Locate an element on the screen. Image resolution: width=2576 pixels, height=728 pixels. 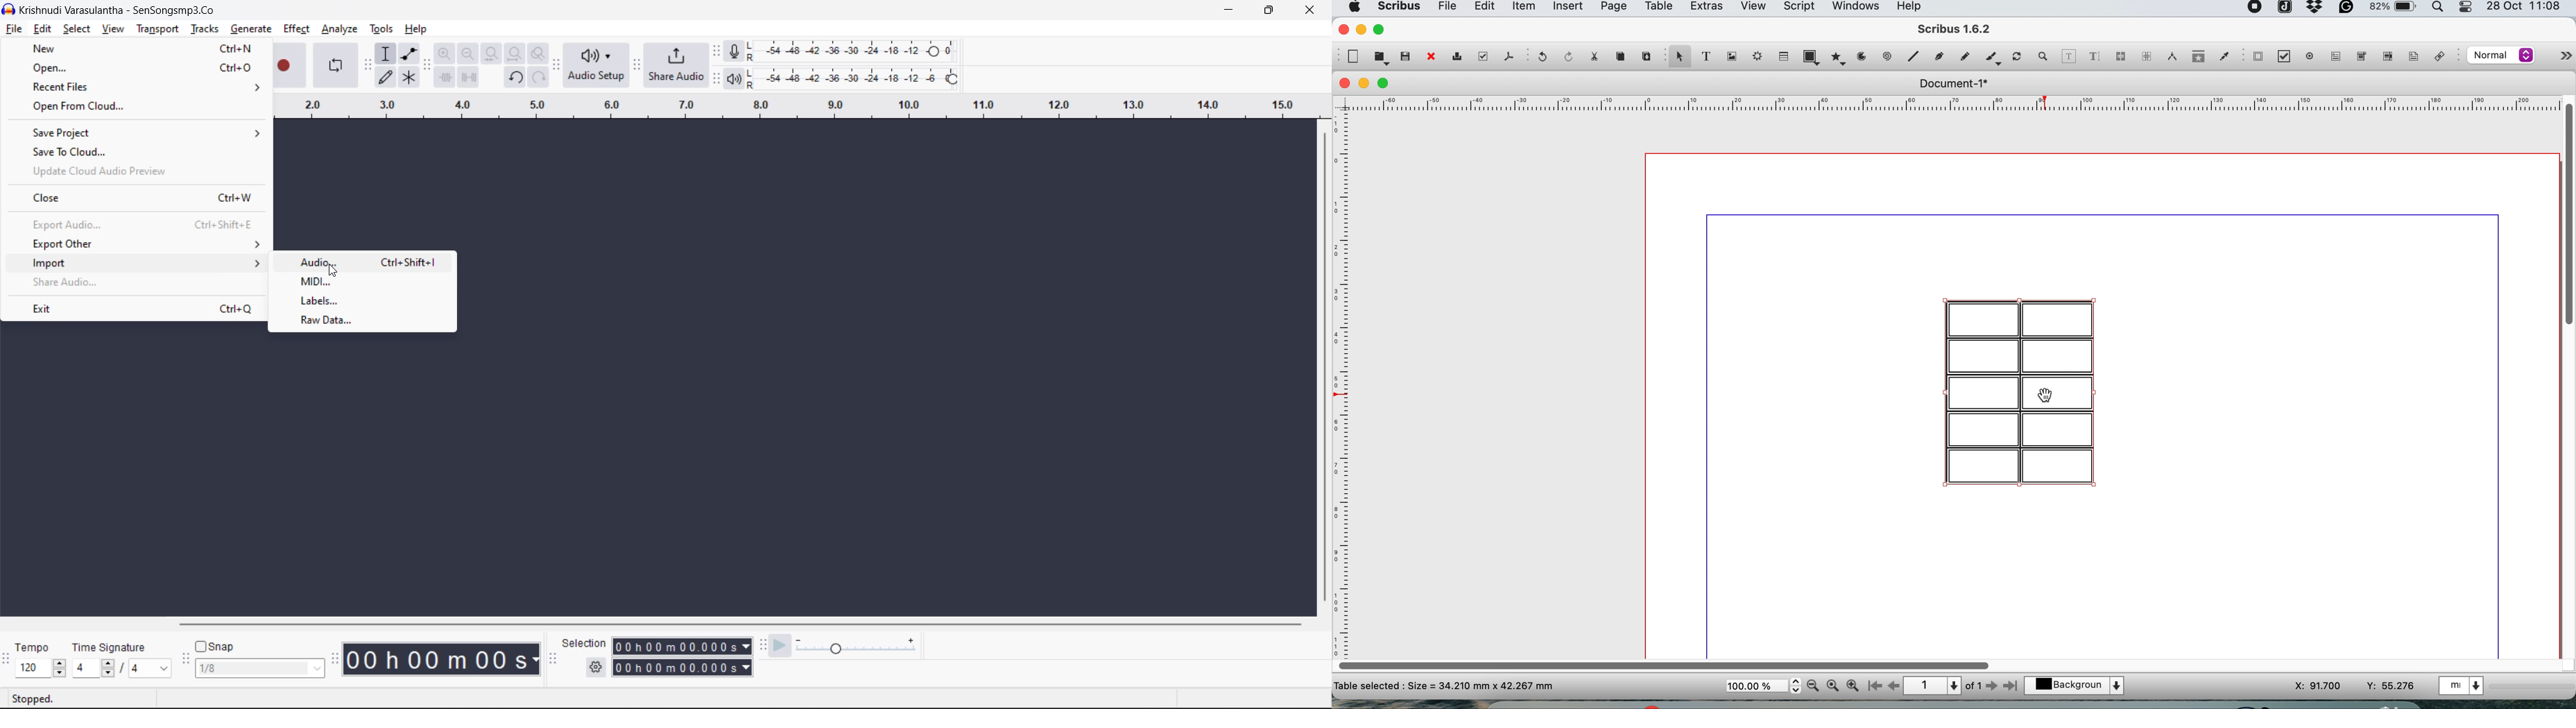
exit is located at coordinates (142, 311).